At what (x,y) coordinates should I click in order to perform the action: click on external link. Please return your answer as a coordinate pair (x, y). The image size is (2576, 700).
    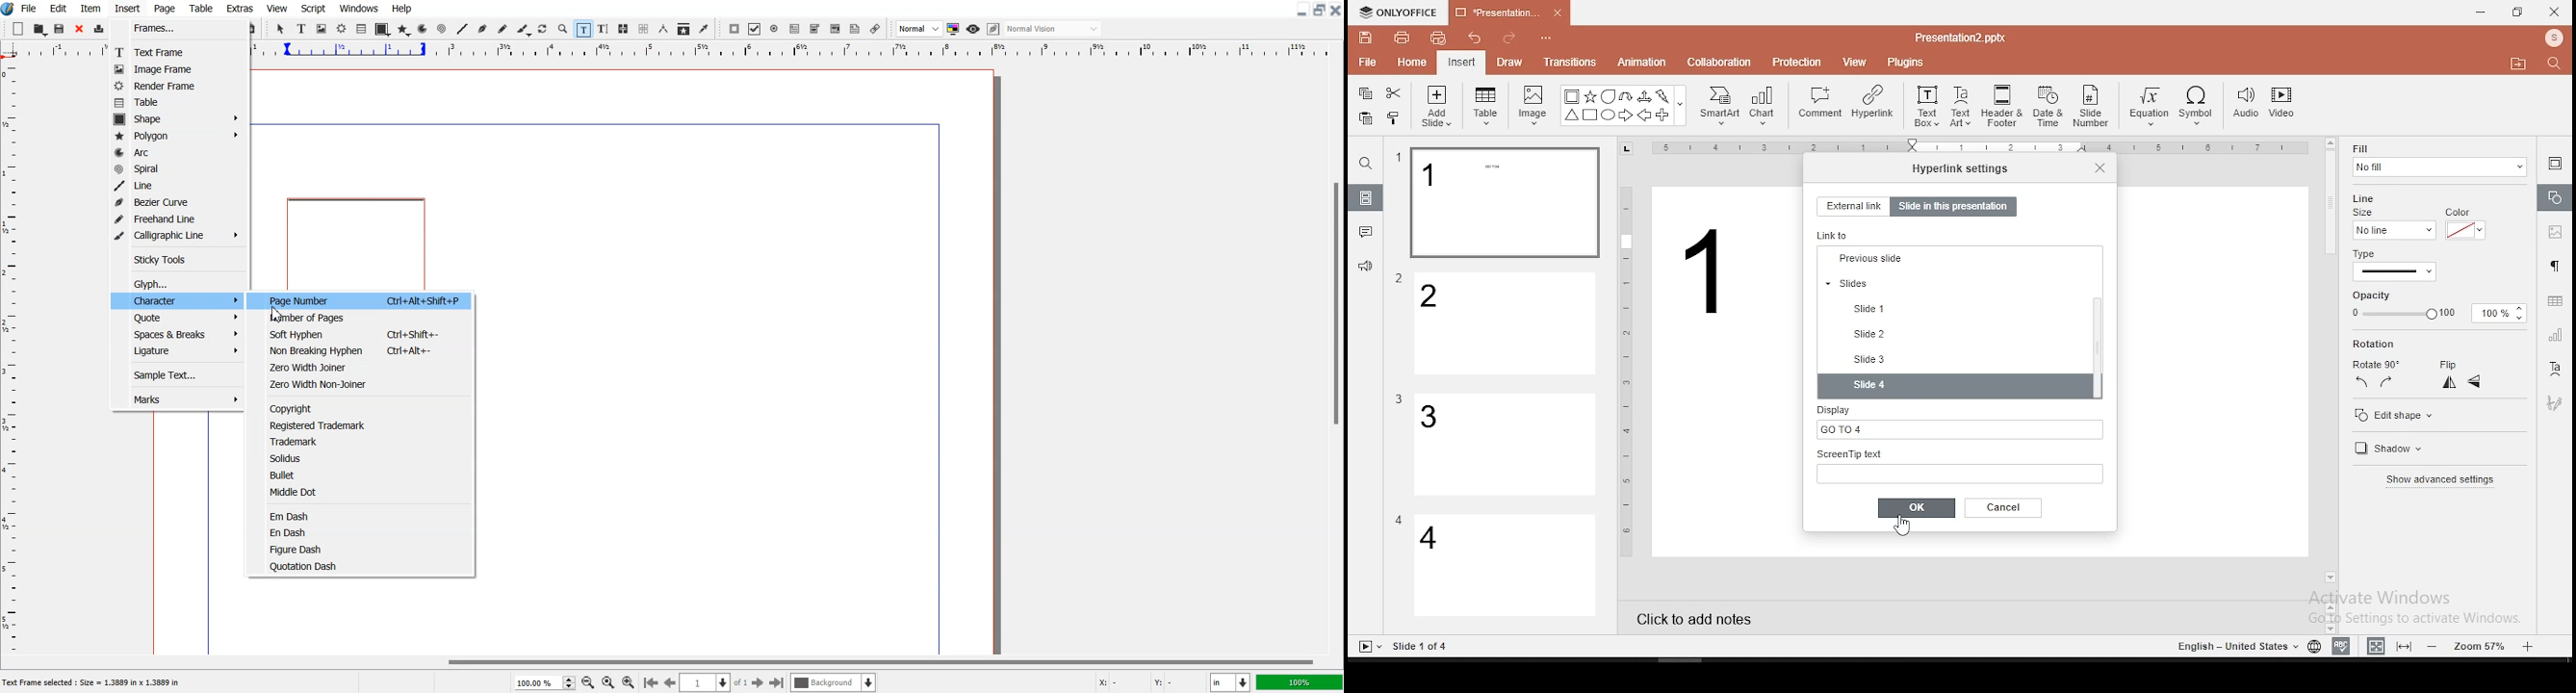
    Looking at the image, I should click on (1852, 206).